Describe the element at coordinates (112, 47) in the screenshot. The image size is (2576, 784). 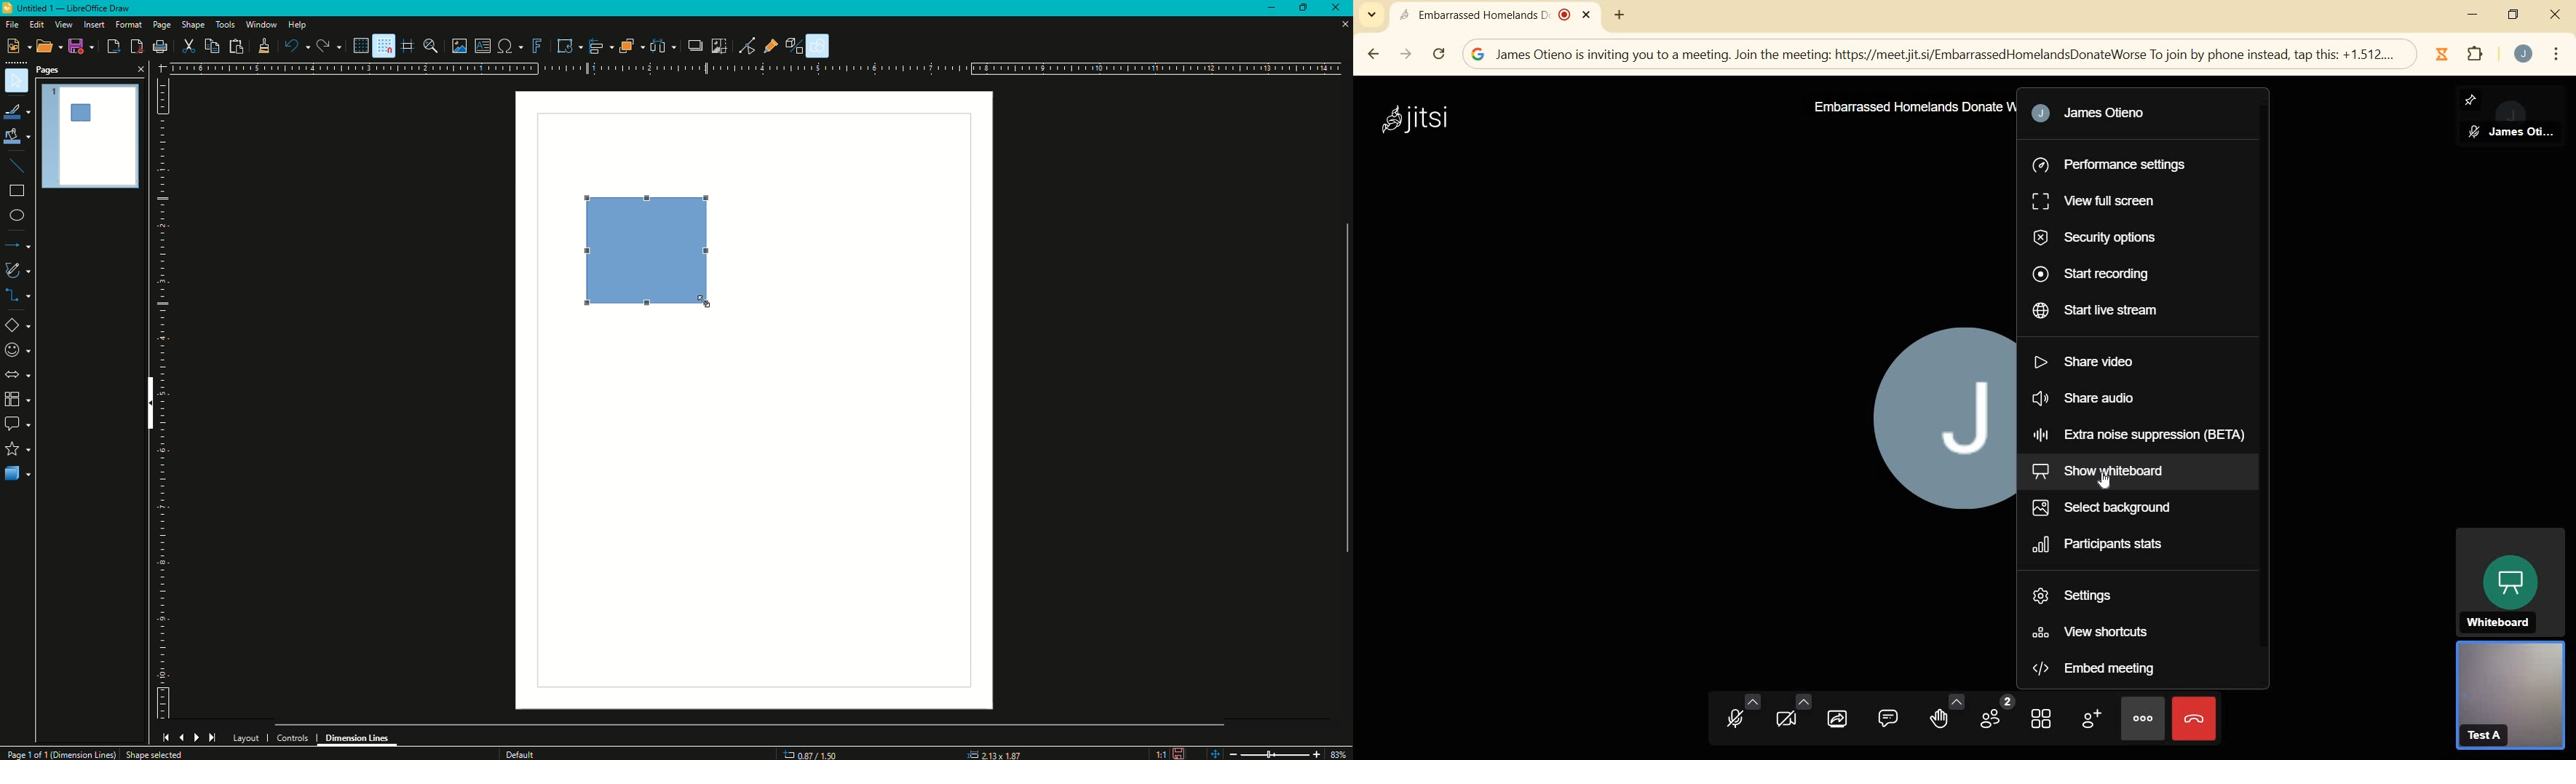
I see `Export` at that location.